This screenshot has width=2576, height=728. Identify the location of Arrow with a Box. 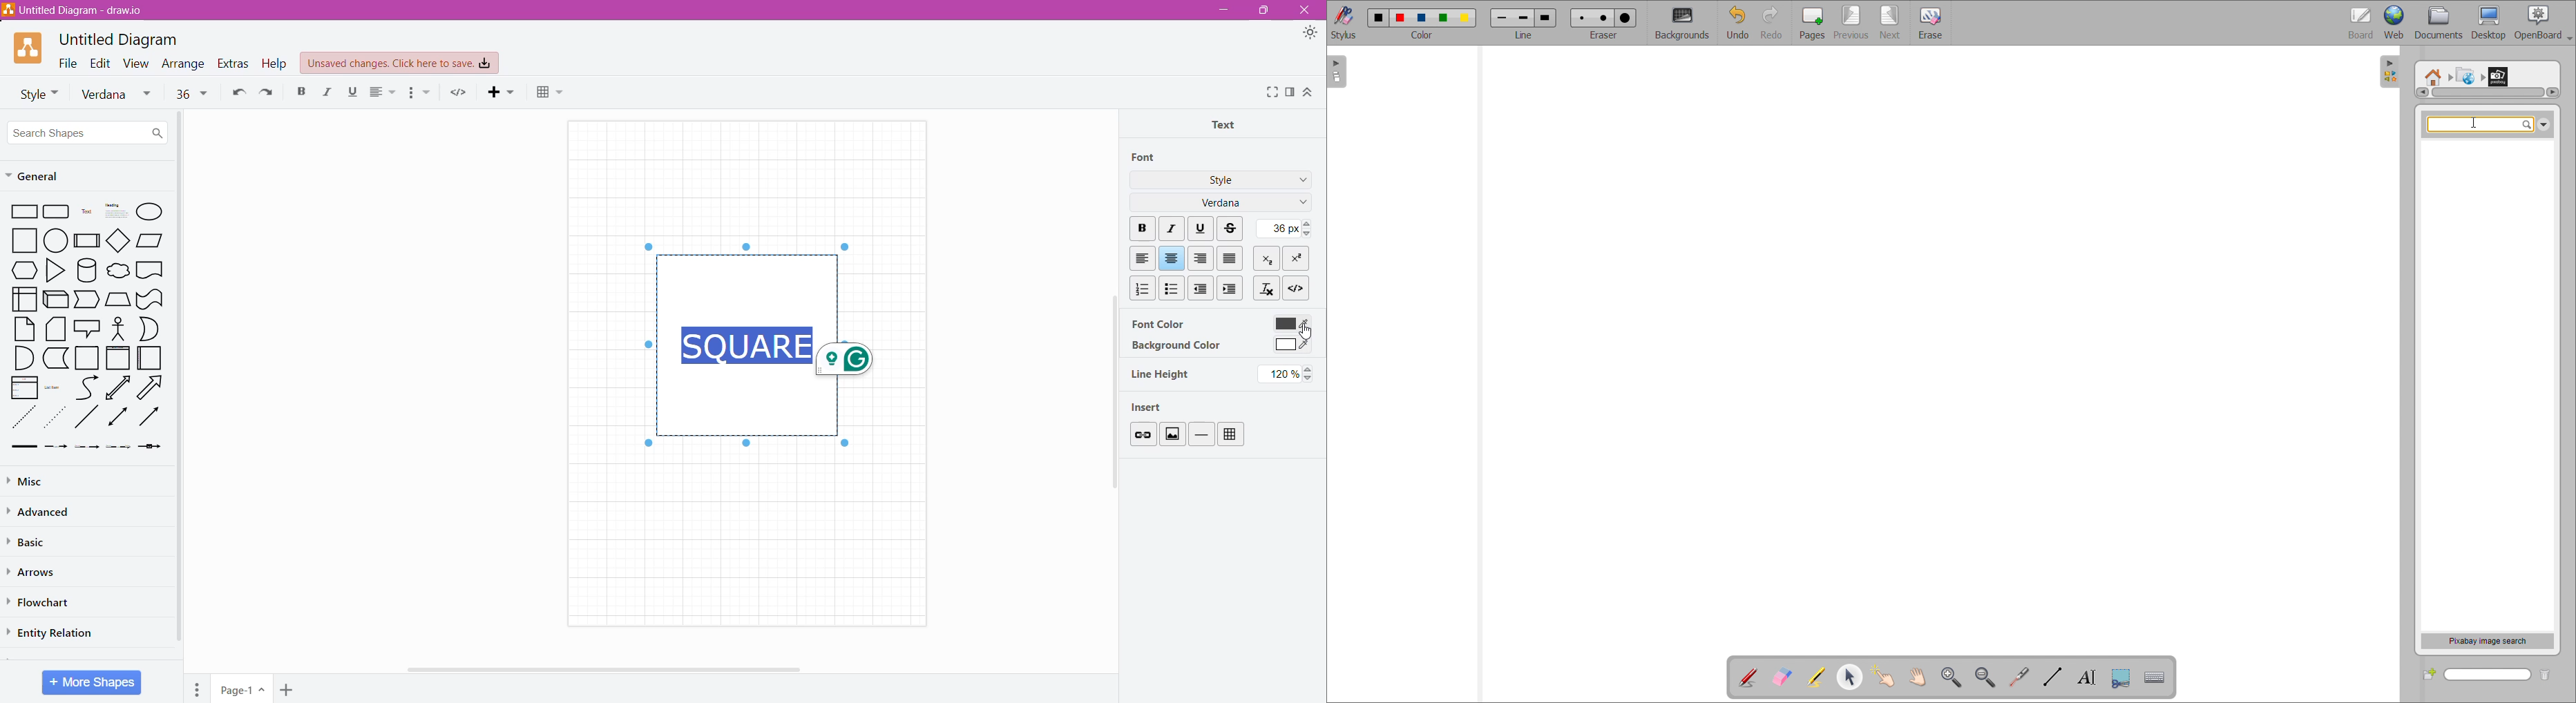
(149, 446).